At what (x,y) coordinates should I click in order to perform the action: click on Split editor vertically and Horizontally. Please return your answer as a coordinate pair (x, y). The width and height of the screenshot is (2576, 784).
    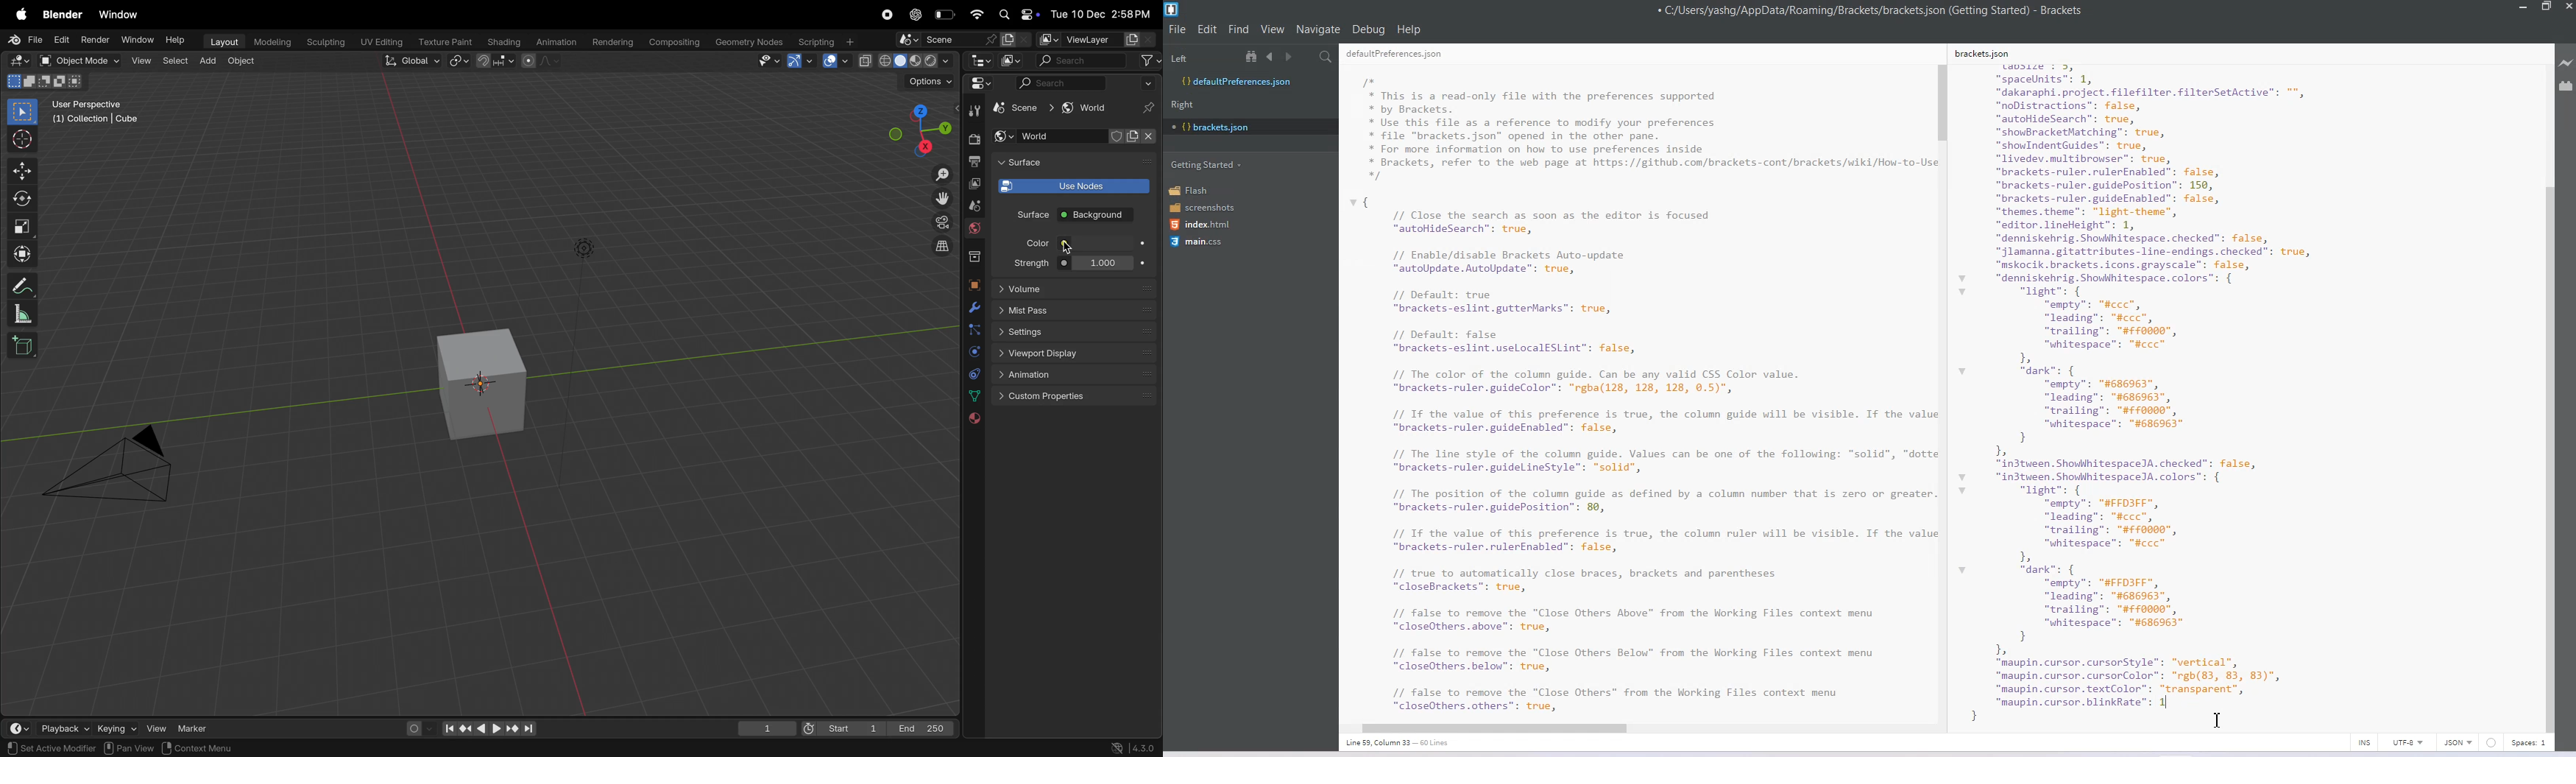
    Looking at the image, I should click on (1306, 57).